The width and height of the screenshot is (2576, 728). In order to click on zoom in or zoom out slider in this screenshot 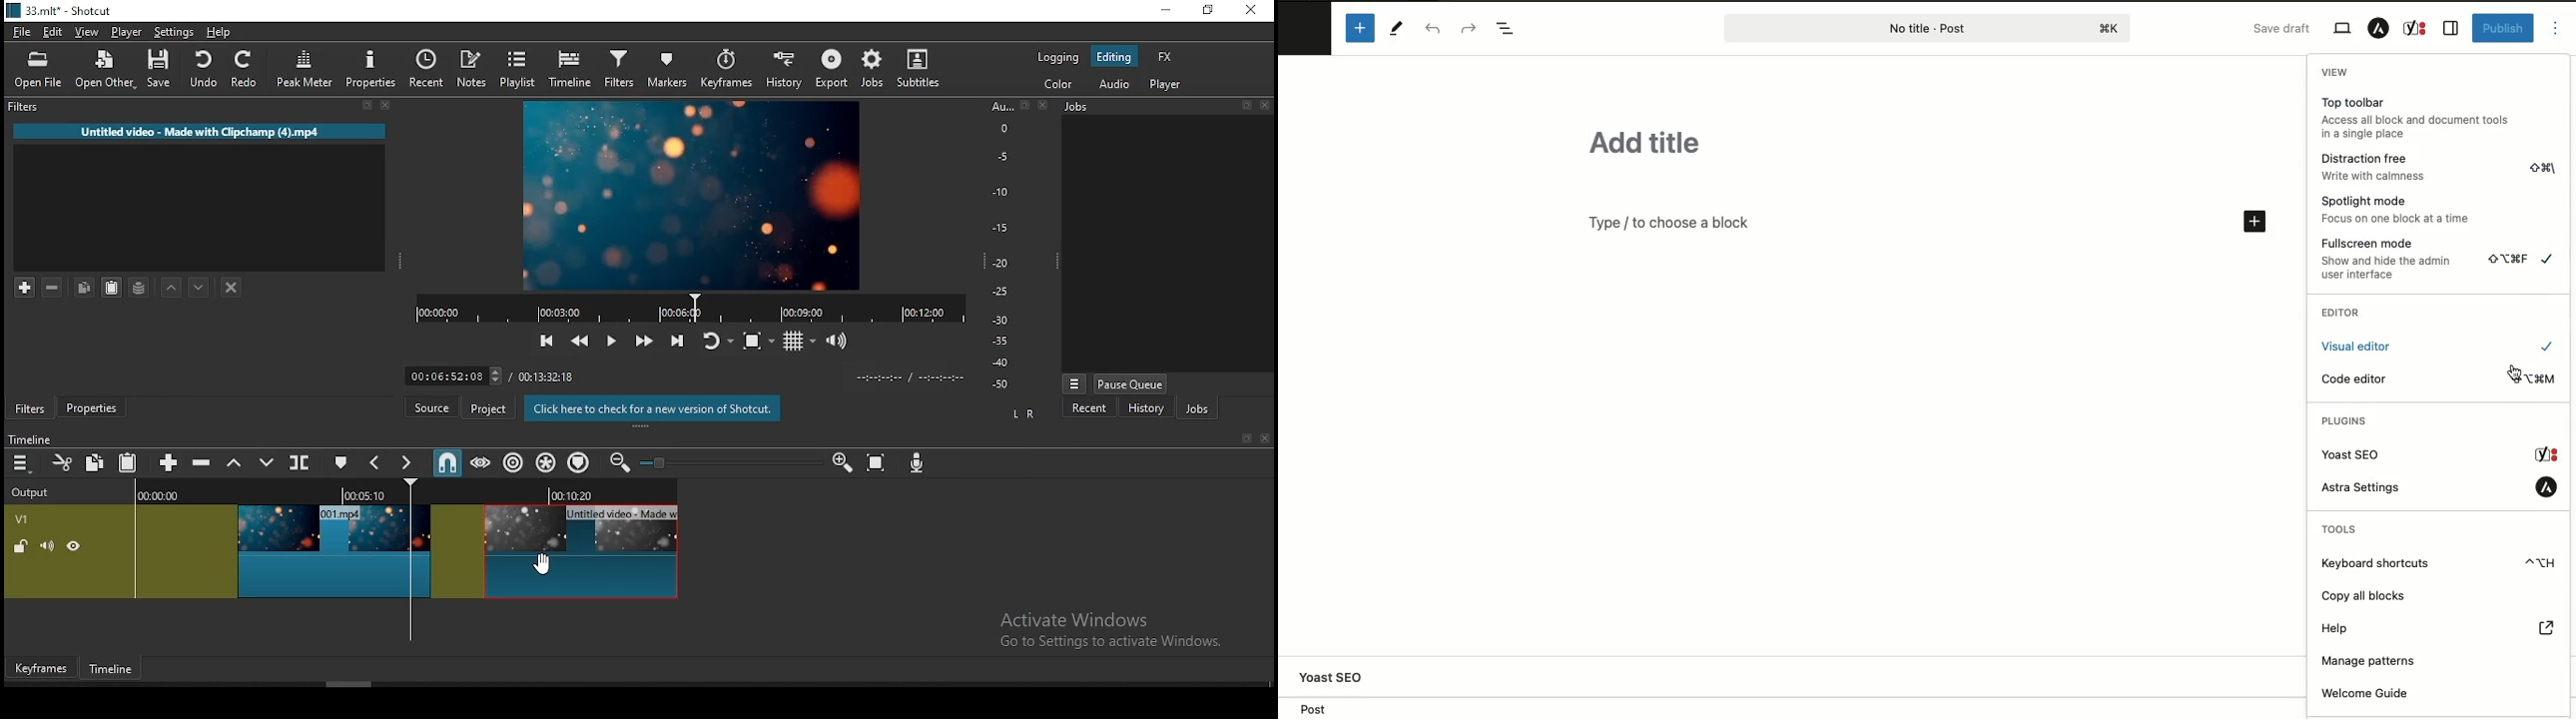, I will do `click(734, 465)`.